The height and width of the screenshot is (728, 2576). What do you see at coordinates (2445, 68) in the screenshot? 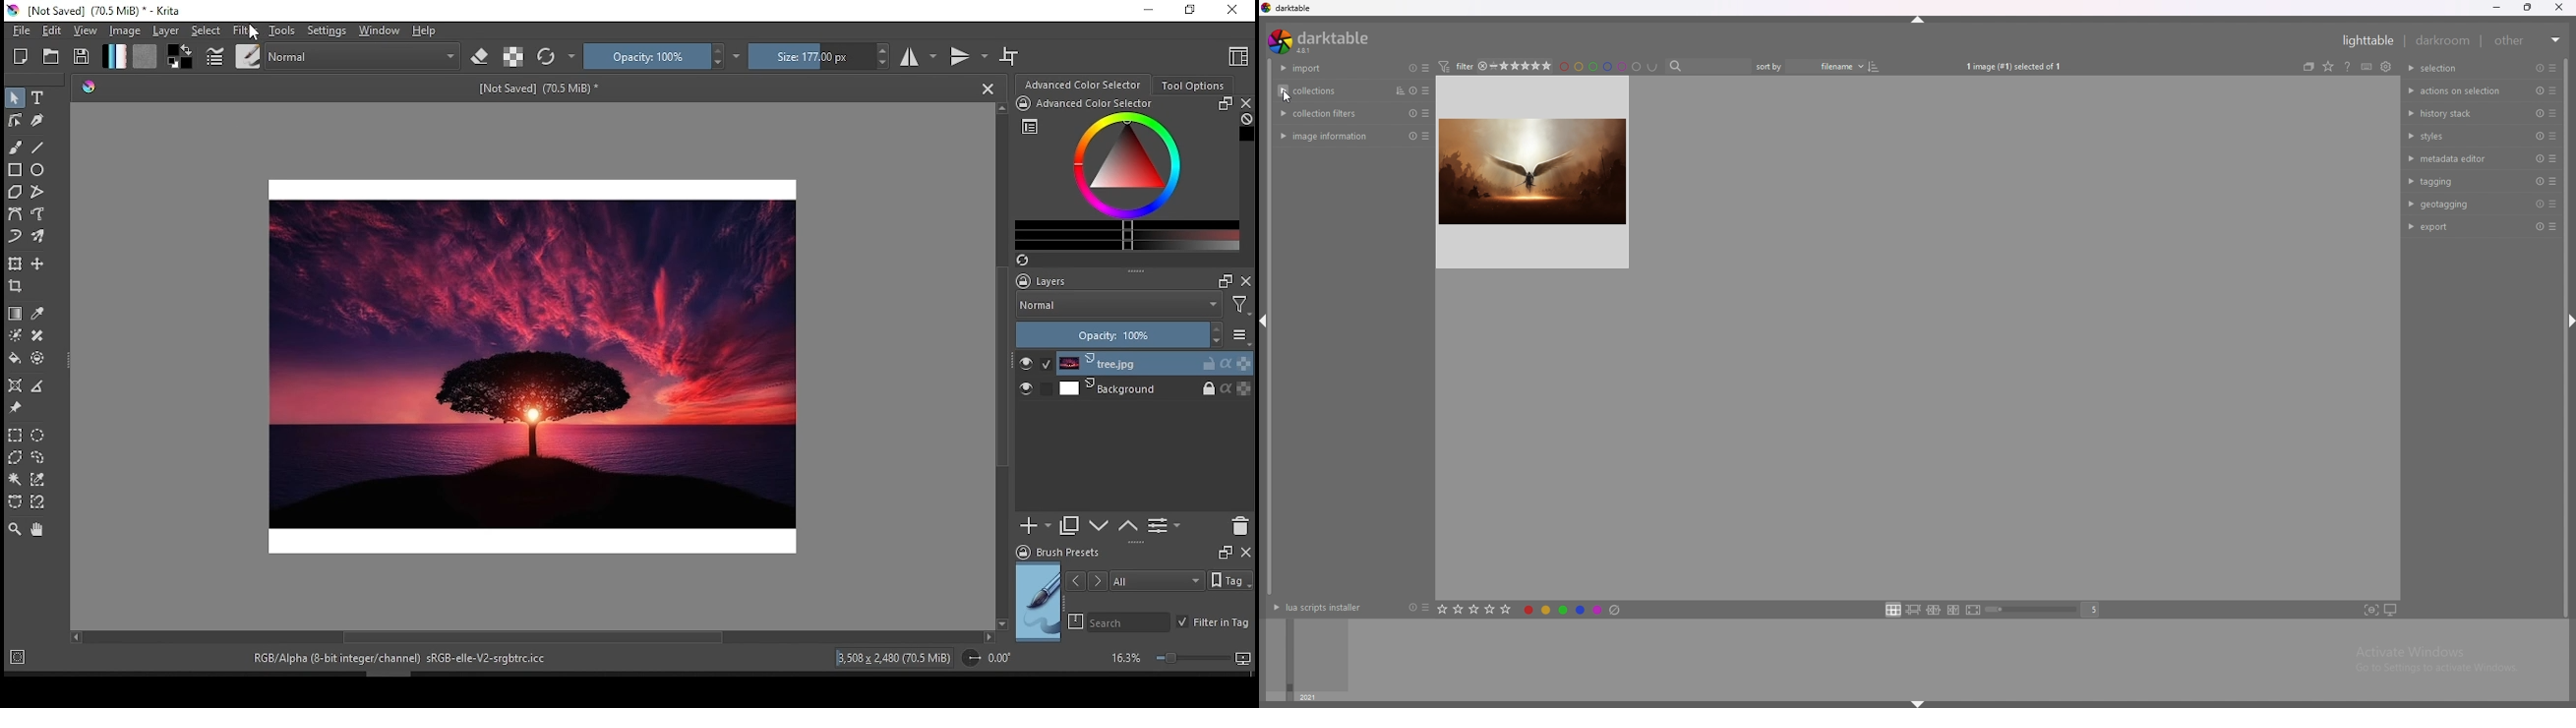
I see `selection` at bounding box center [2445, 68].